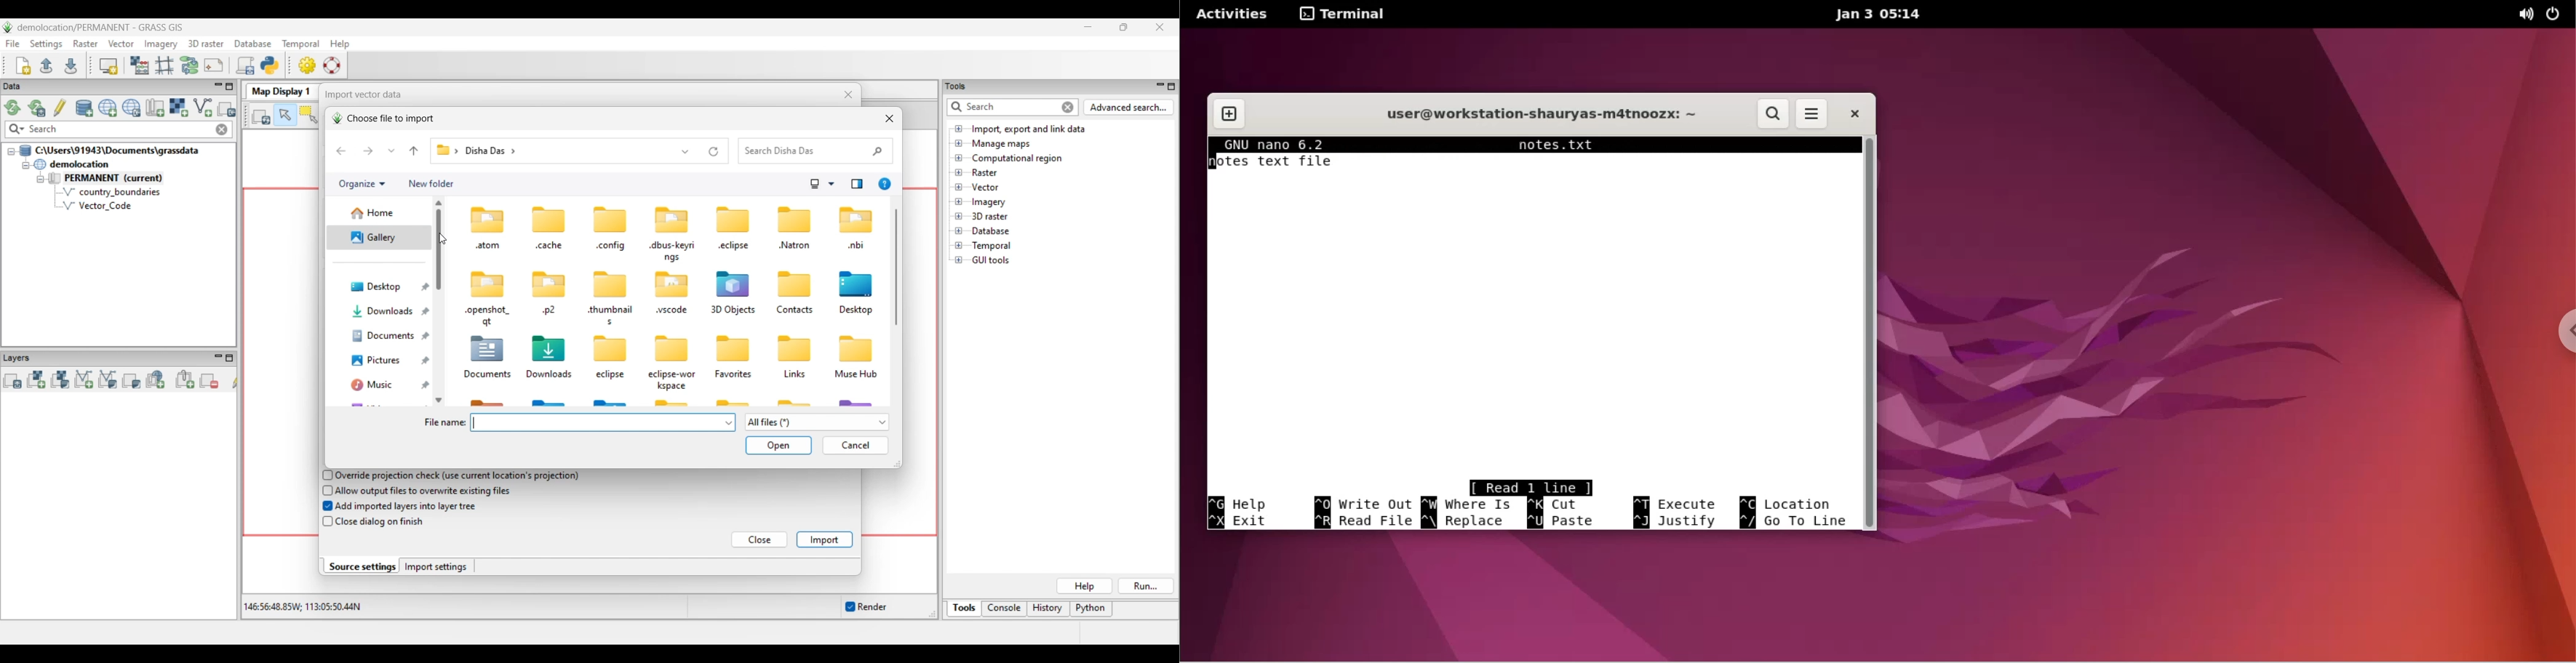 This screenshot has width=2576, height=672. I want to click on scrollbar , so click(1873, 334).